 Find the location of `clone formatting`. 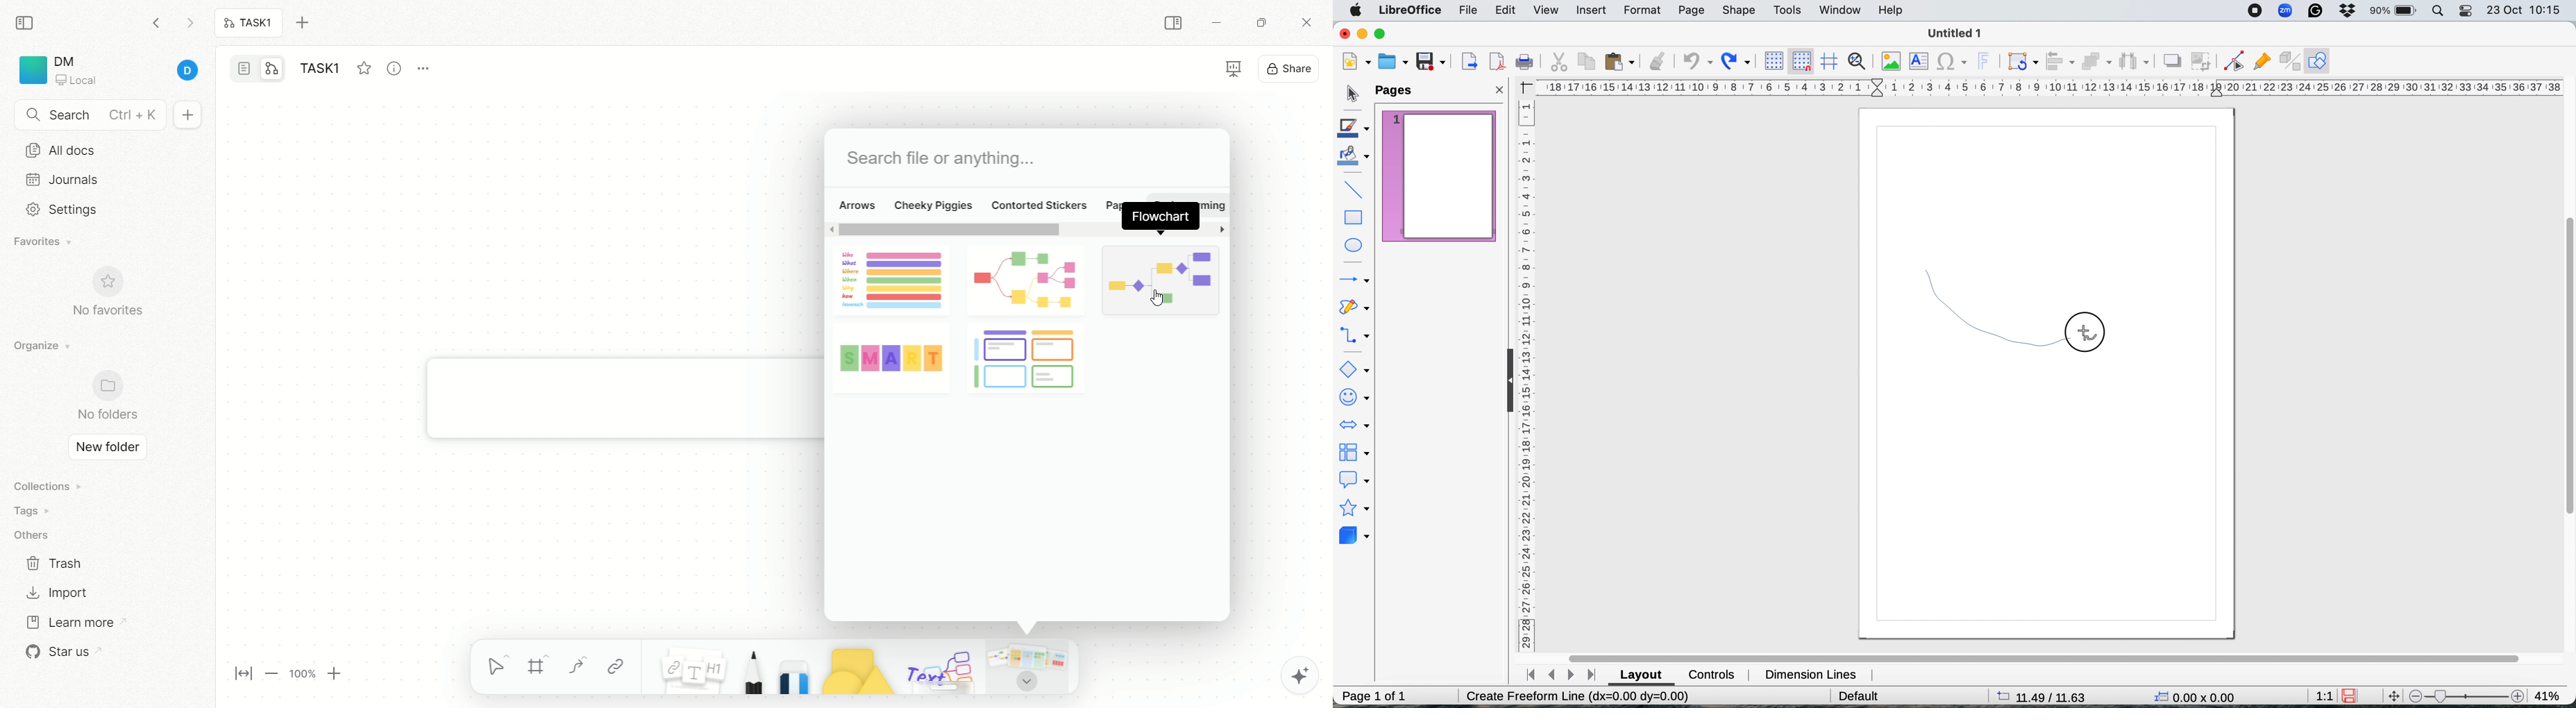

clone formatting is located at coordinates (1658, 61).